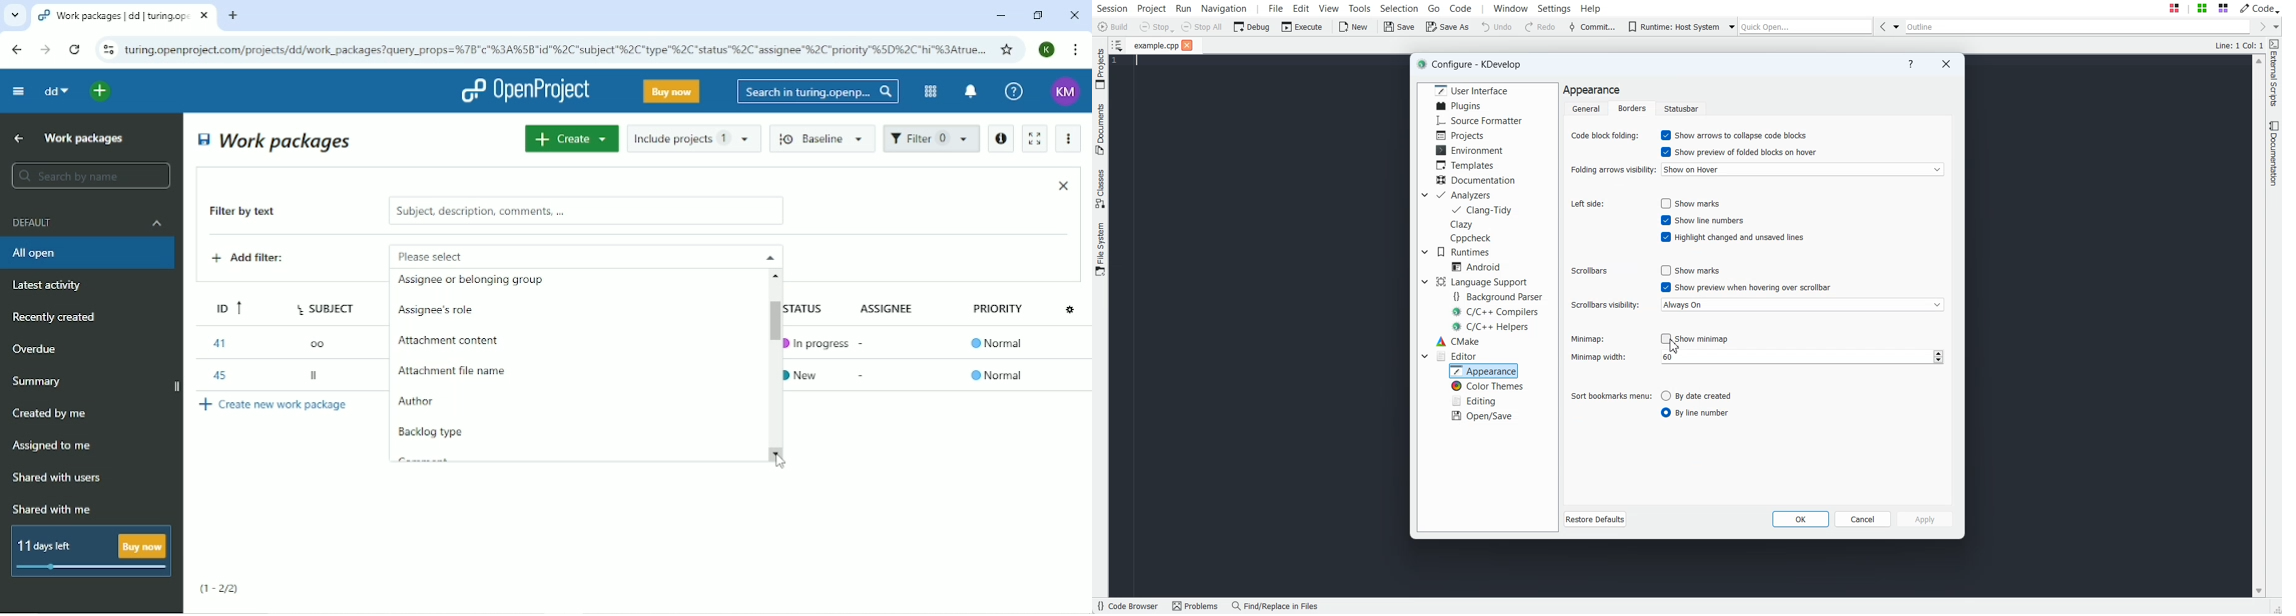 The image size is (2296, 616). What do you see at coordinates (1157, 27) in the screenshot?
I see `Stop` at bounding box center [1157, 27].